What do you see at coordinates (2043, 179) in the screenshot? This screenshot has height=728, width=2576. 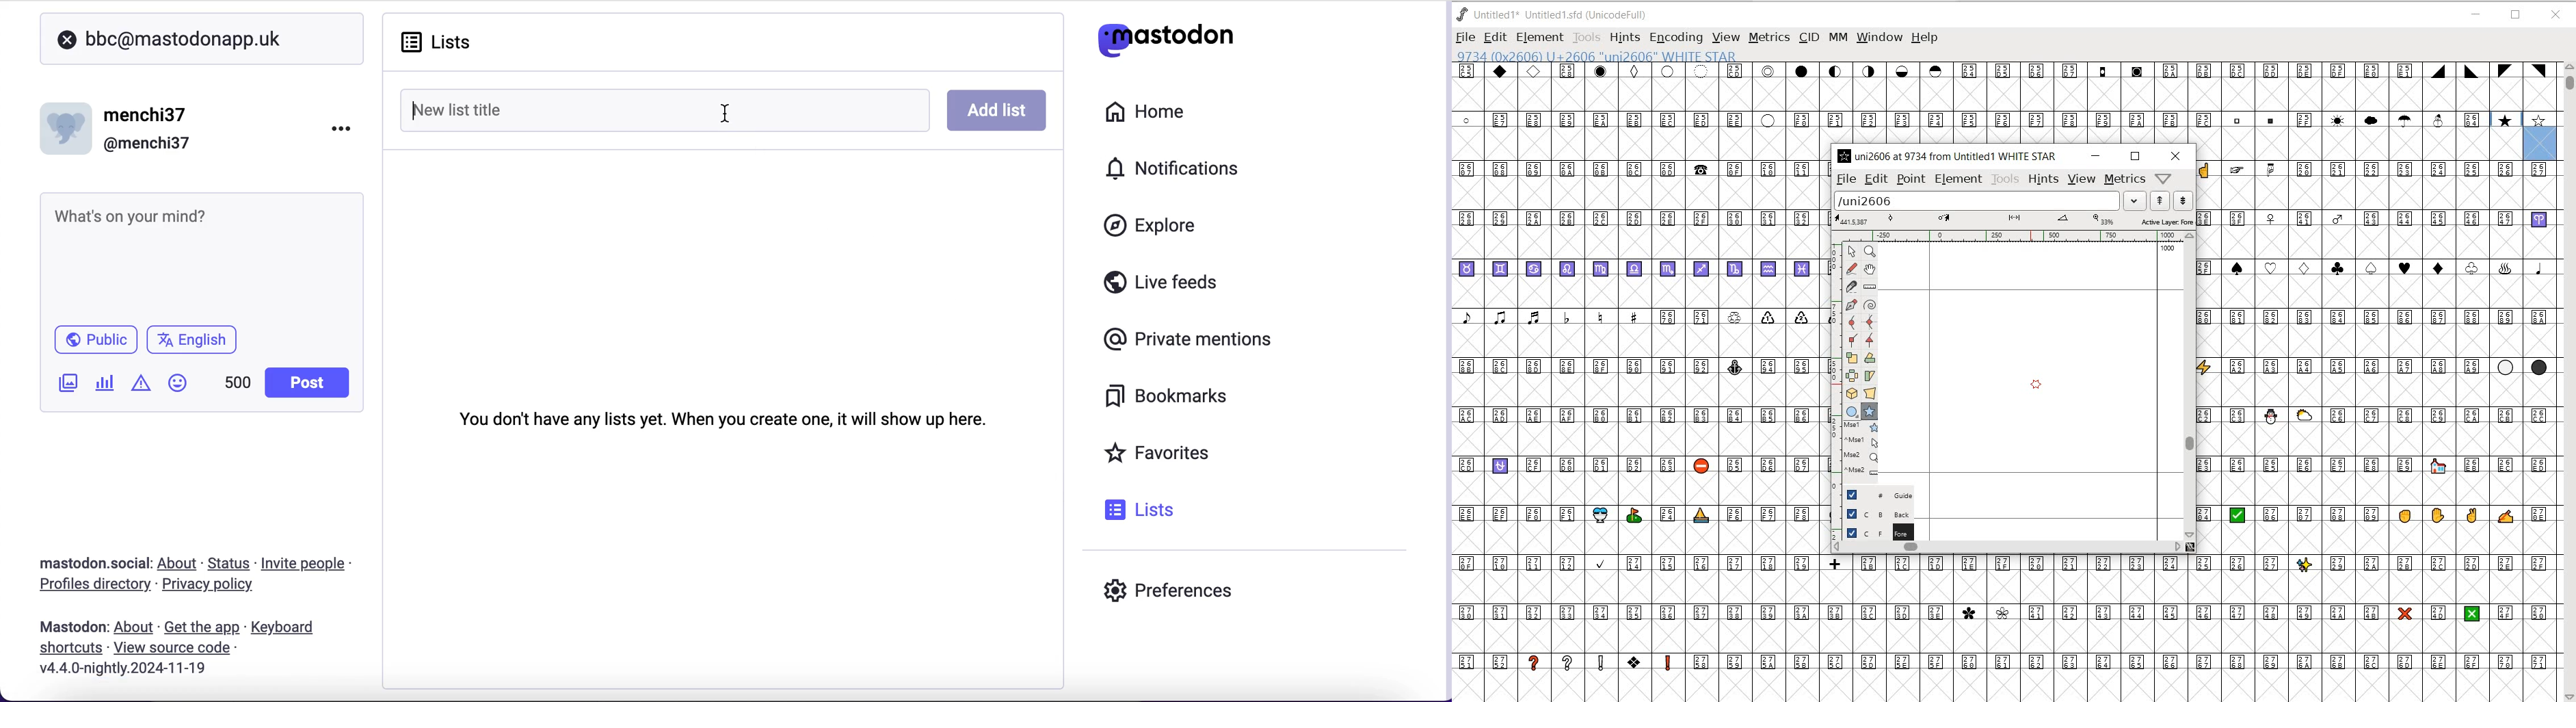 I see `HINTS` at bounding box center [2043, 179].